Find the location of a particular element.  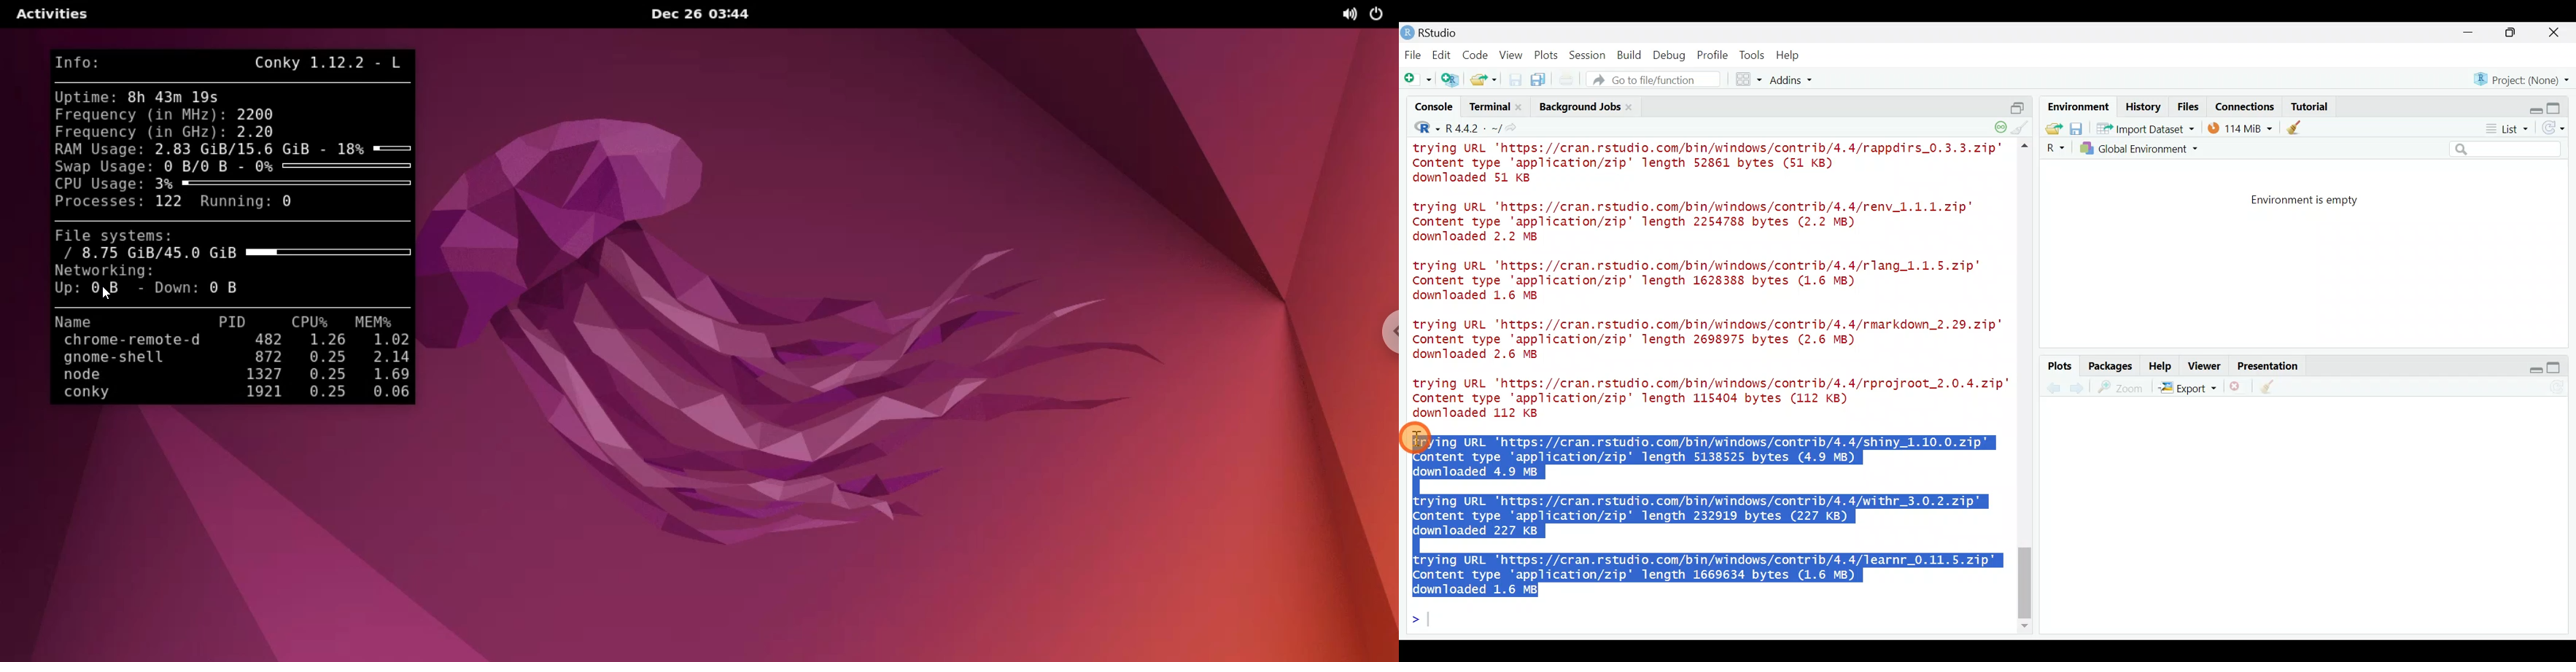

Search bar is located at coordinates (2507, 150).